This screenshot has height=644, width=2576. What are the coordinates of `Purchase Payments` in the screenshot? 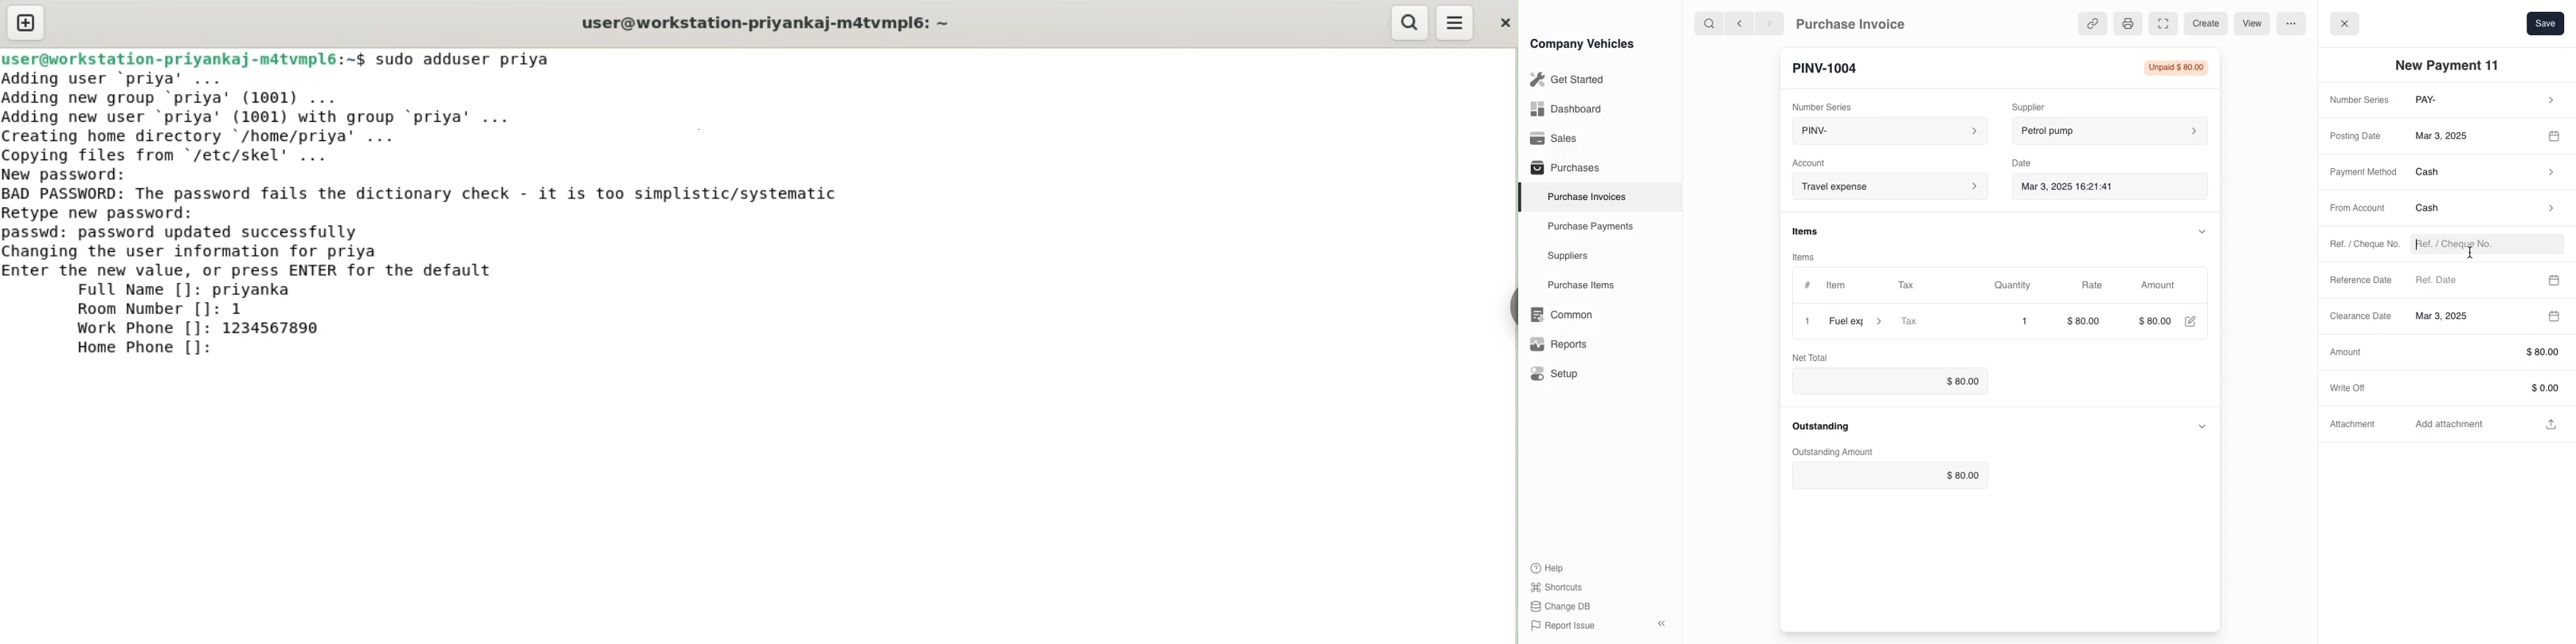 It's located at (1589, 226).